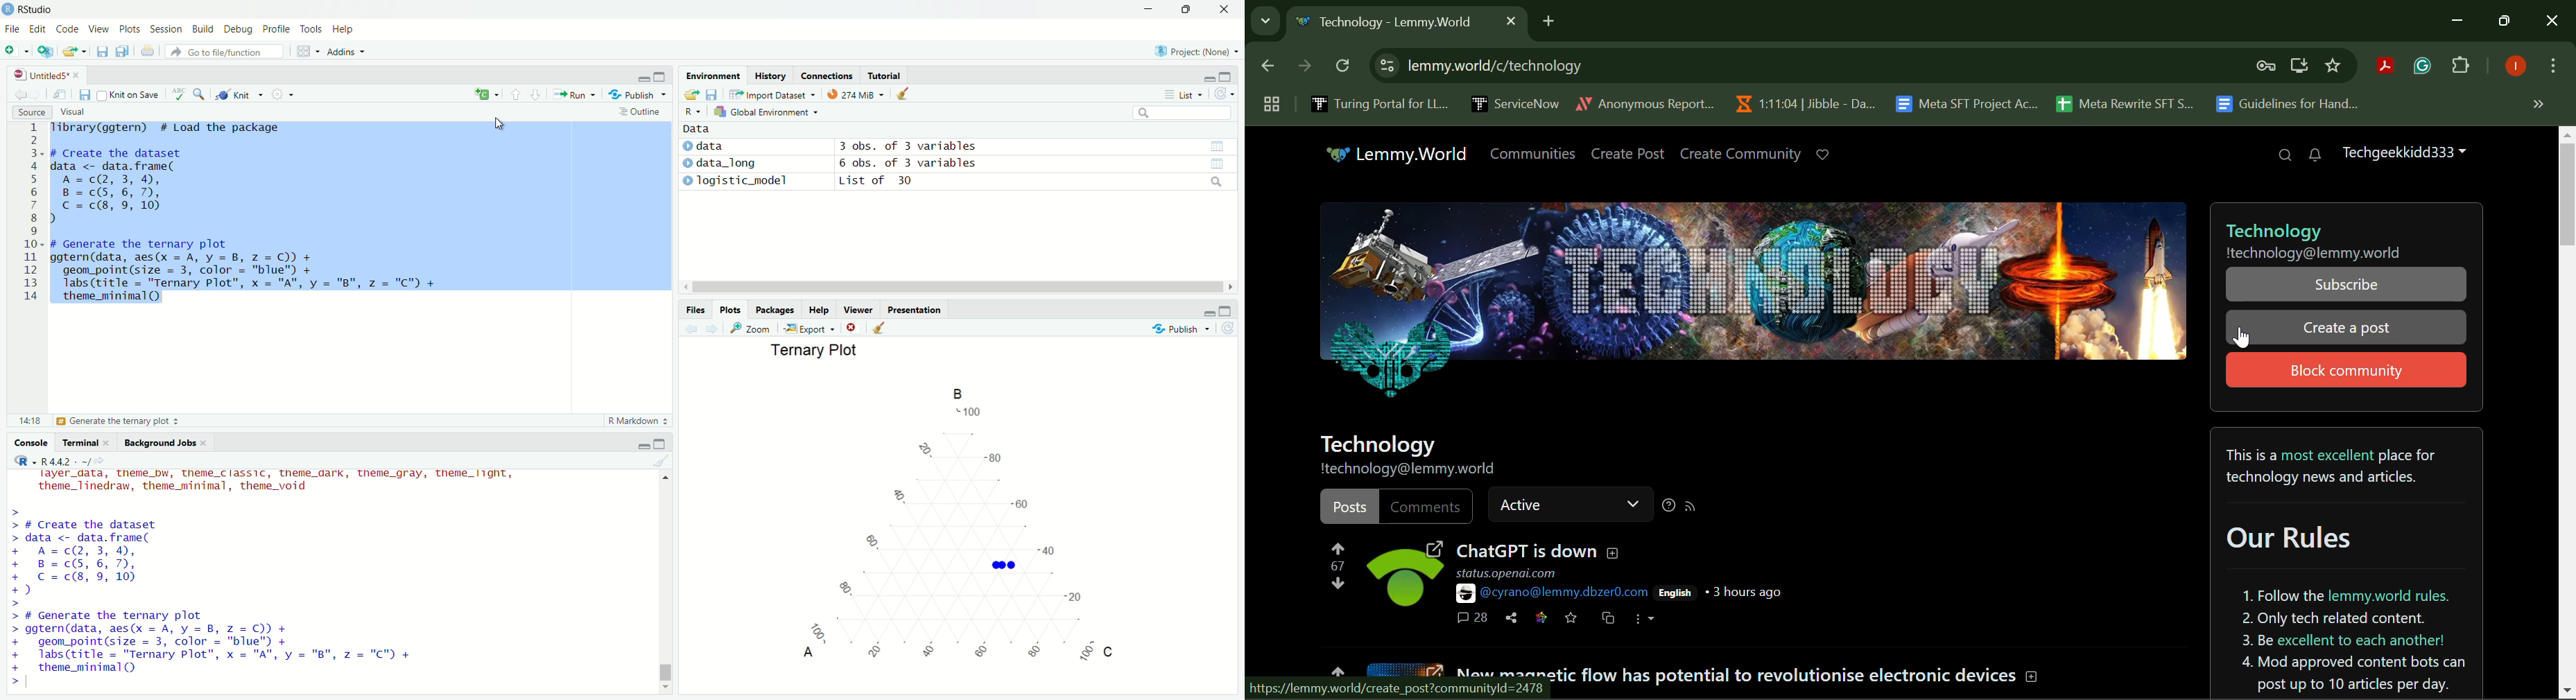 The image size is (2576, 700). What do you see at coordinates (2289, 104) in the screenshot?
I see `Guidelines for Handling` at bounding box center [2289, 104].